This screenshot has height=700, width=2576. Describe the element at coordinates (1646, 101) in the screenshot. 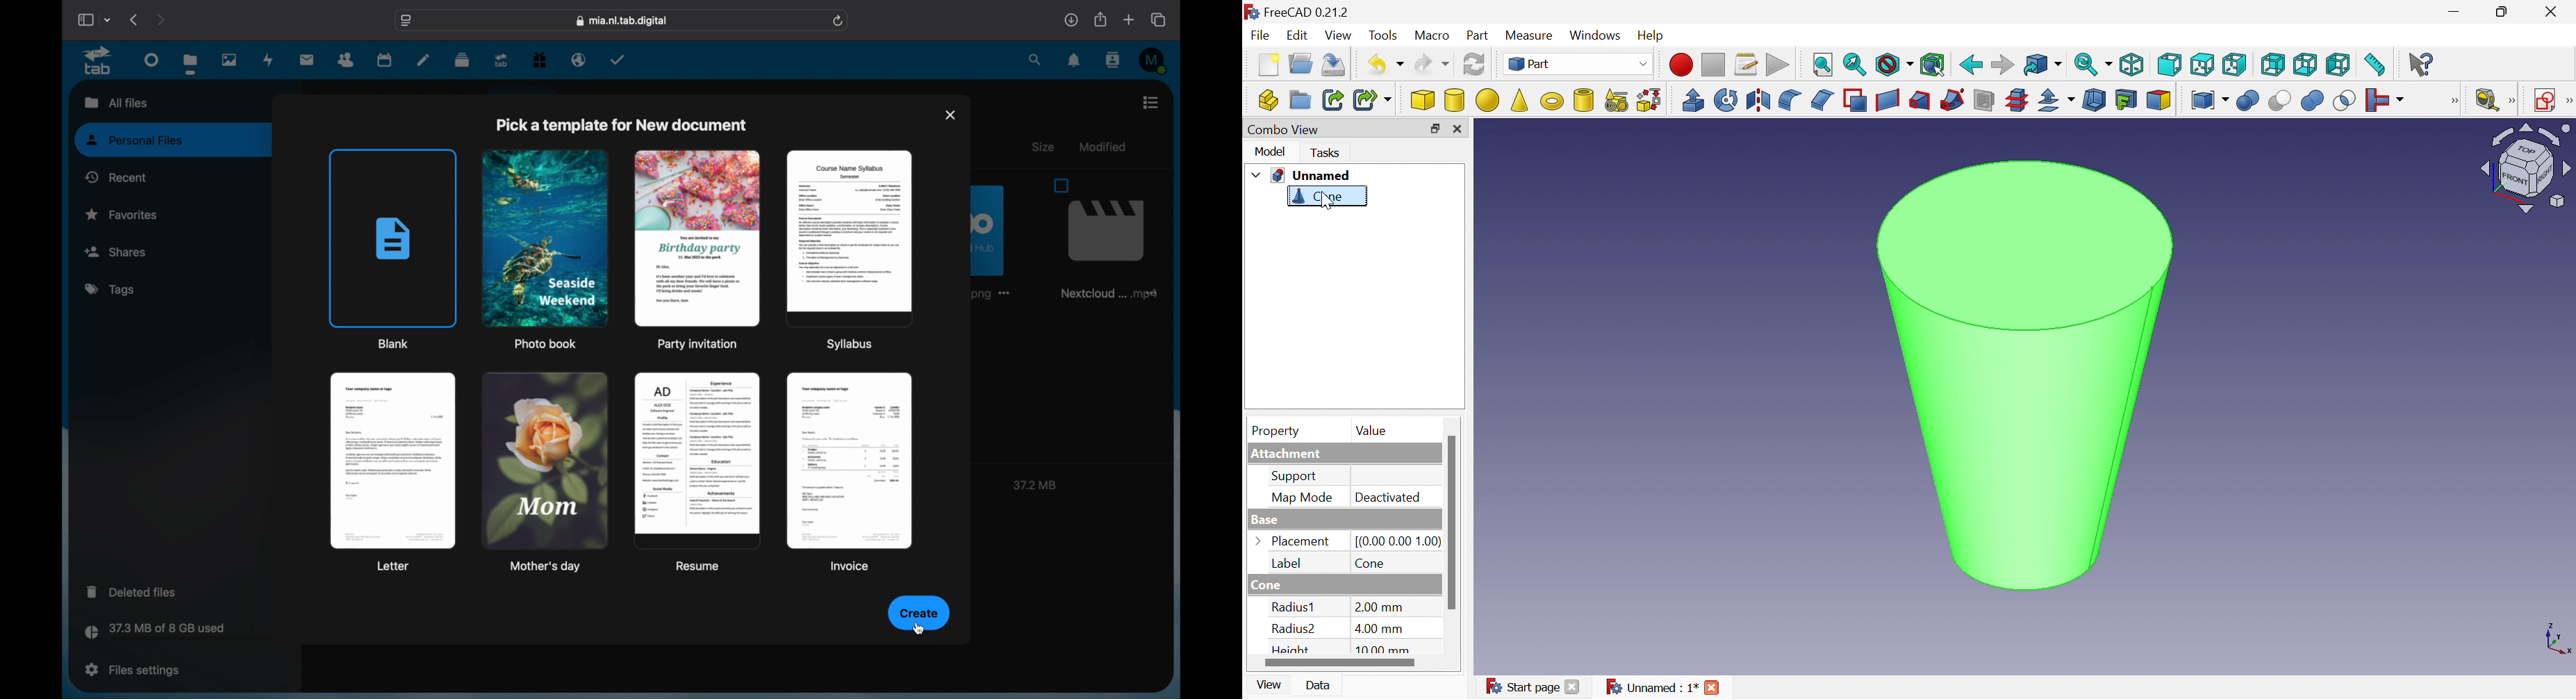

I see `Shape builder` at that location.